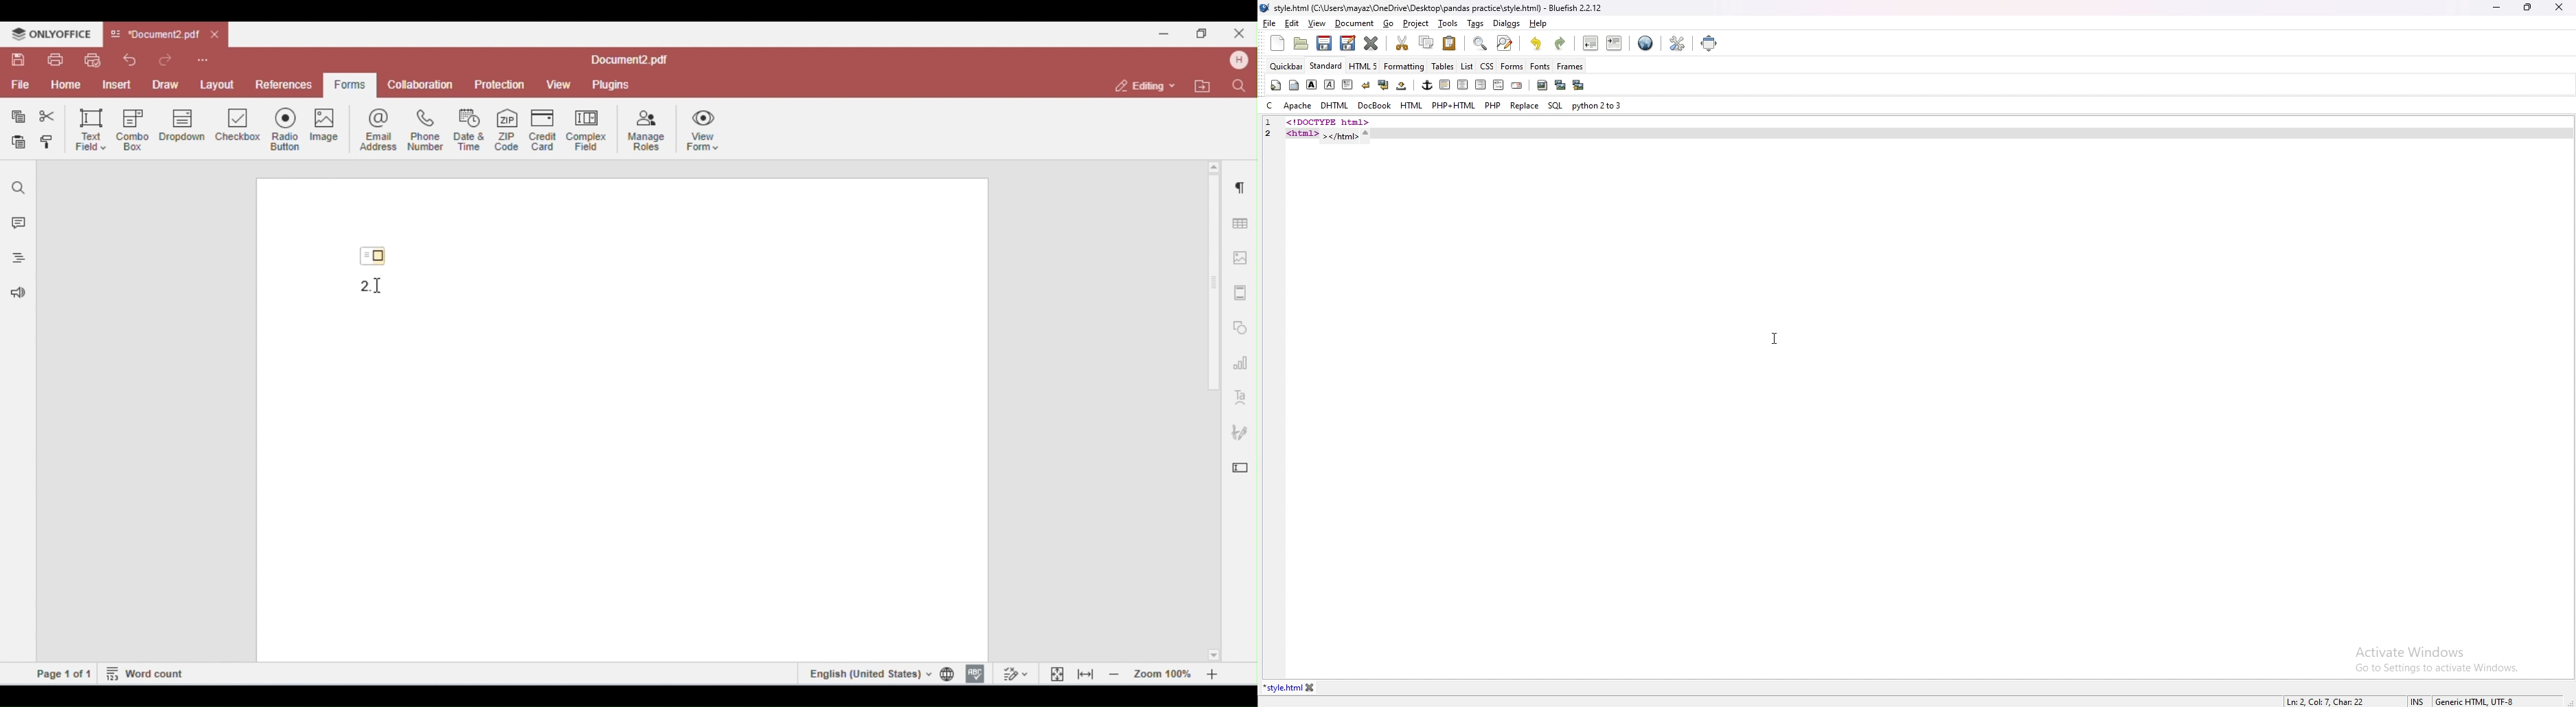  Describe the element at coordinates (1417, 23) in the screenshot. I see `project` at that location.